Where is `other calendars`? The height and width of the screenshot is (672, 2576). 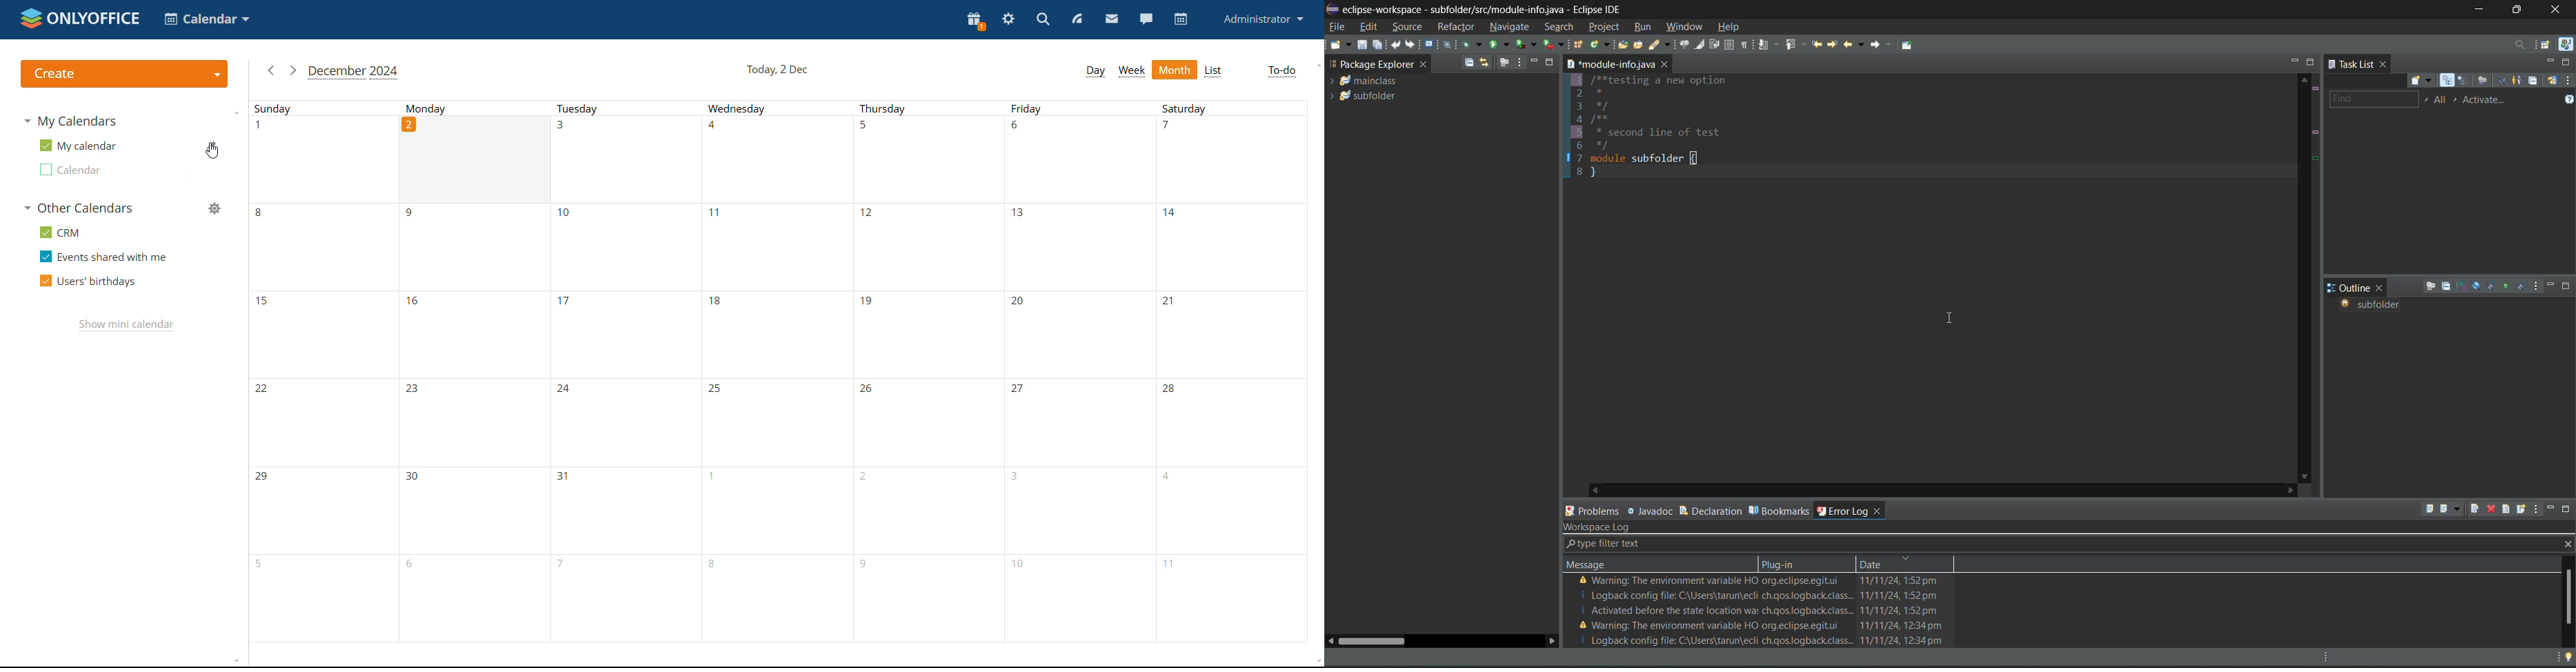
other calendars is located at coordinates (78, 207).